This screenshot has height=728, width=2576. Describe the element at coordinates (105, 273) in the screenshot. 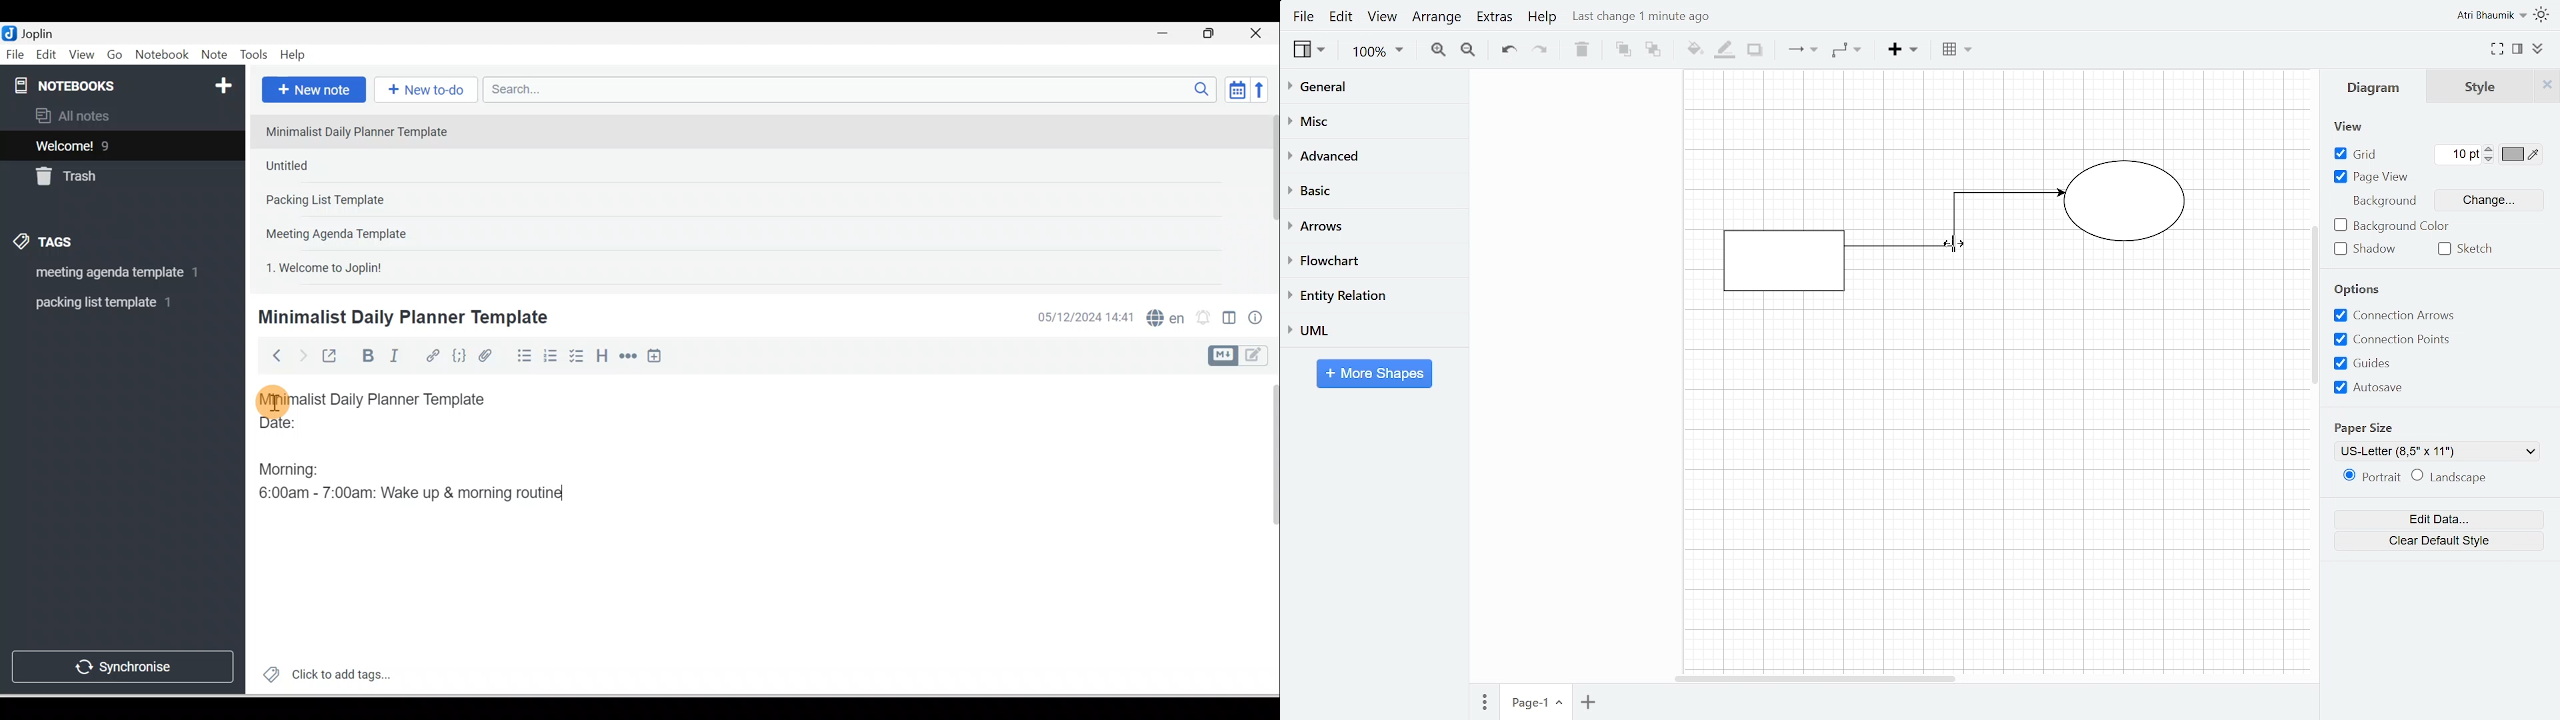

I see `Tag 1` at that location.